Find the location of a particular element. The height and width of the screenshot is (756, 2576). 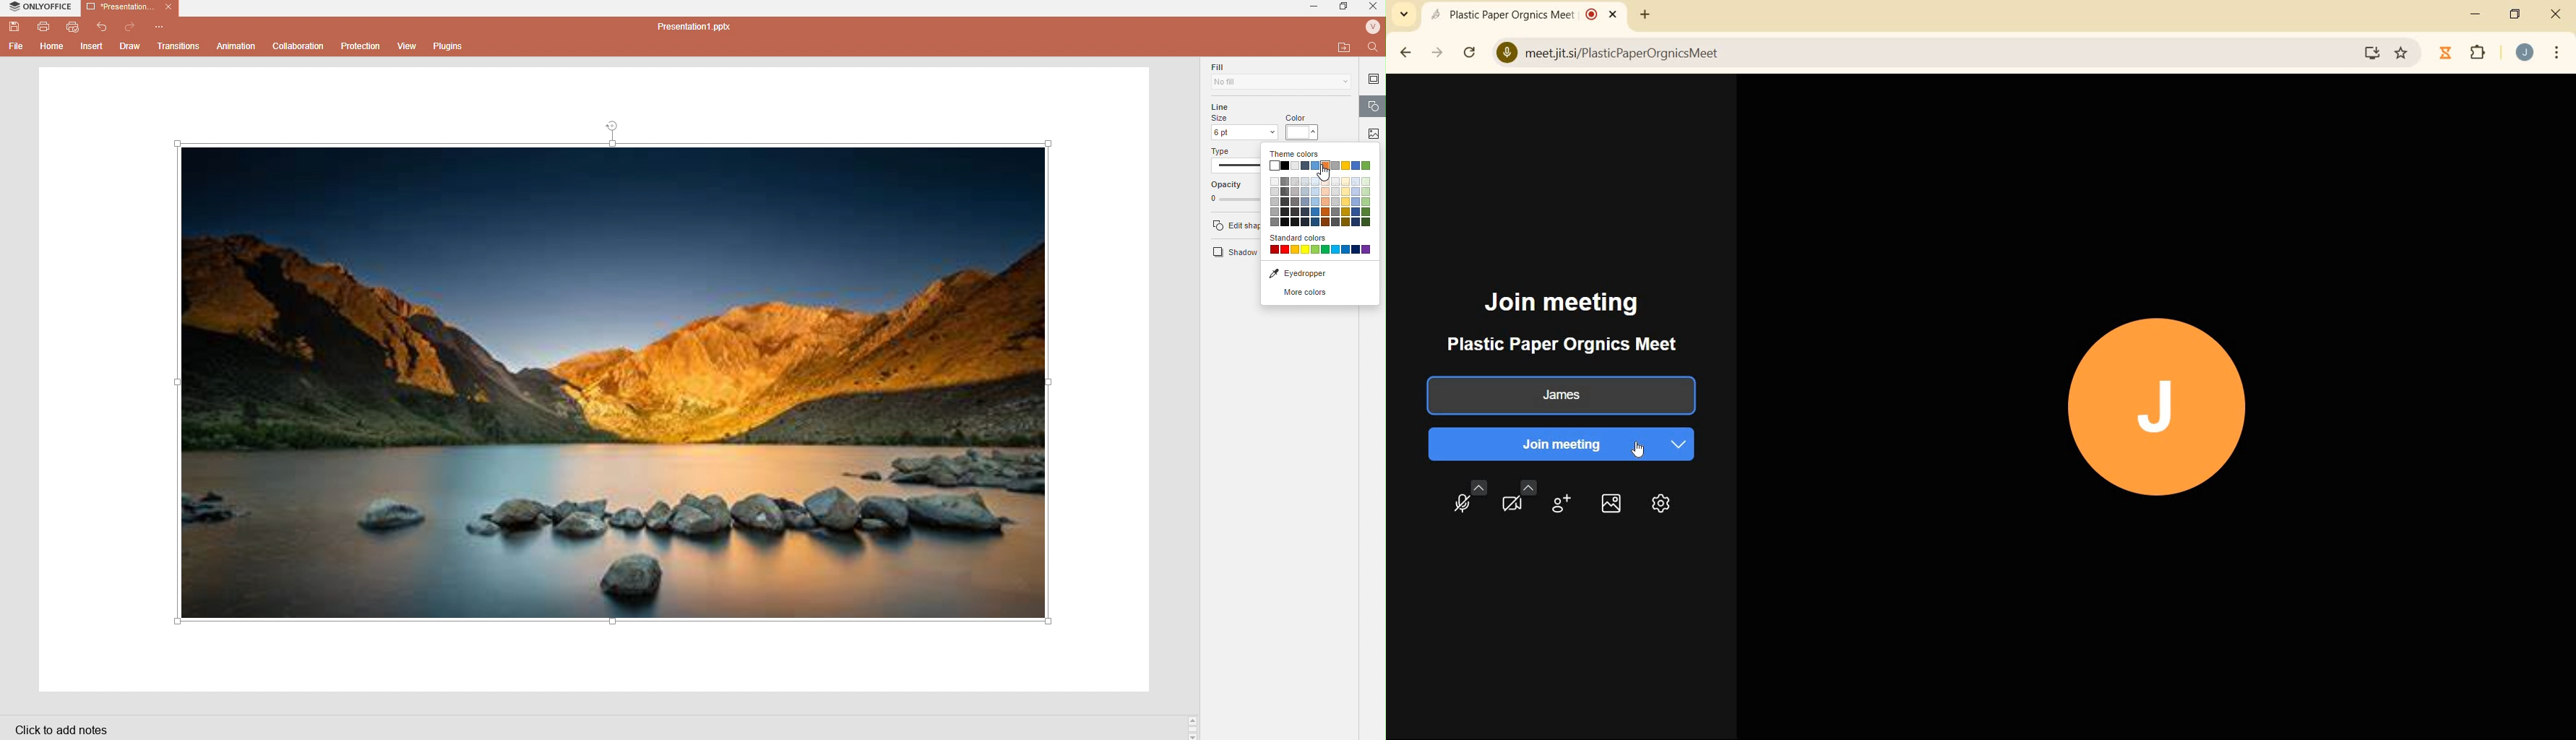

bookmark is located at coordinates (2403, 53).